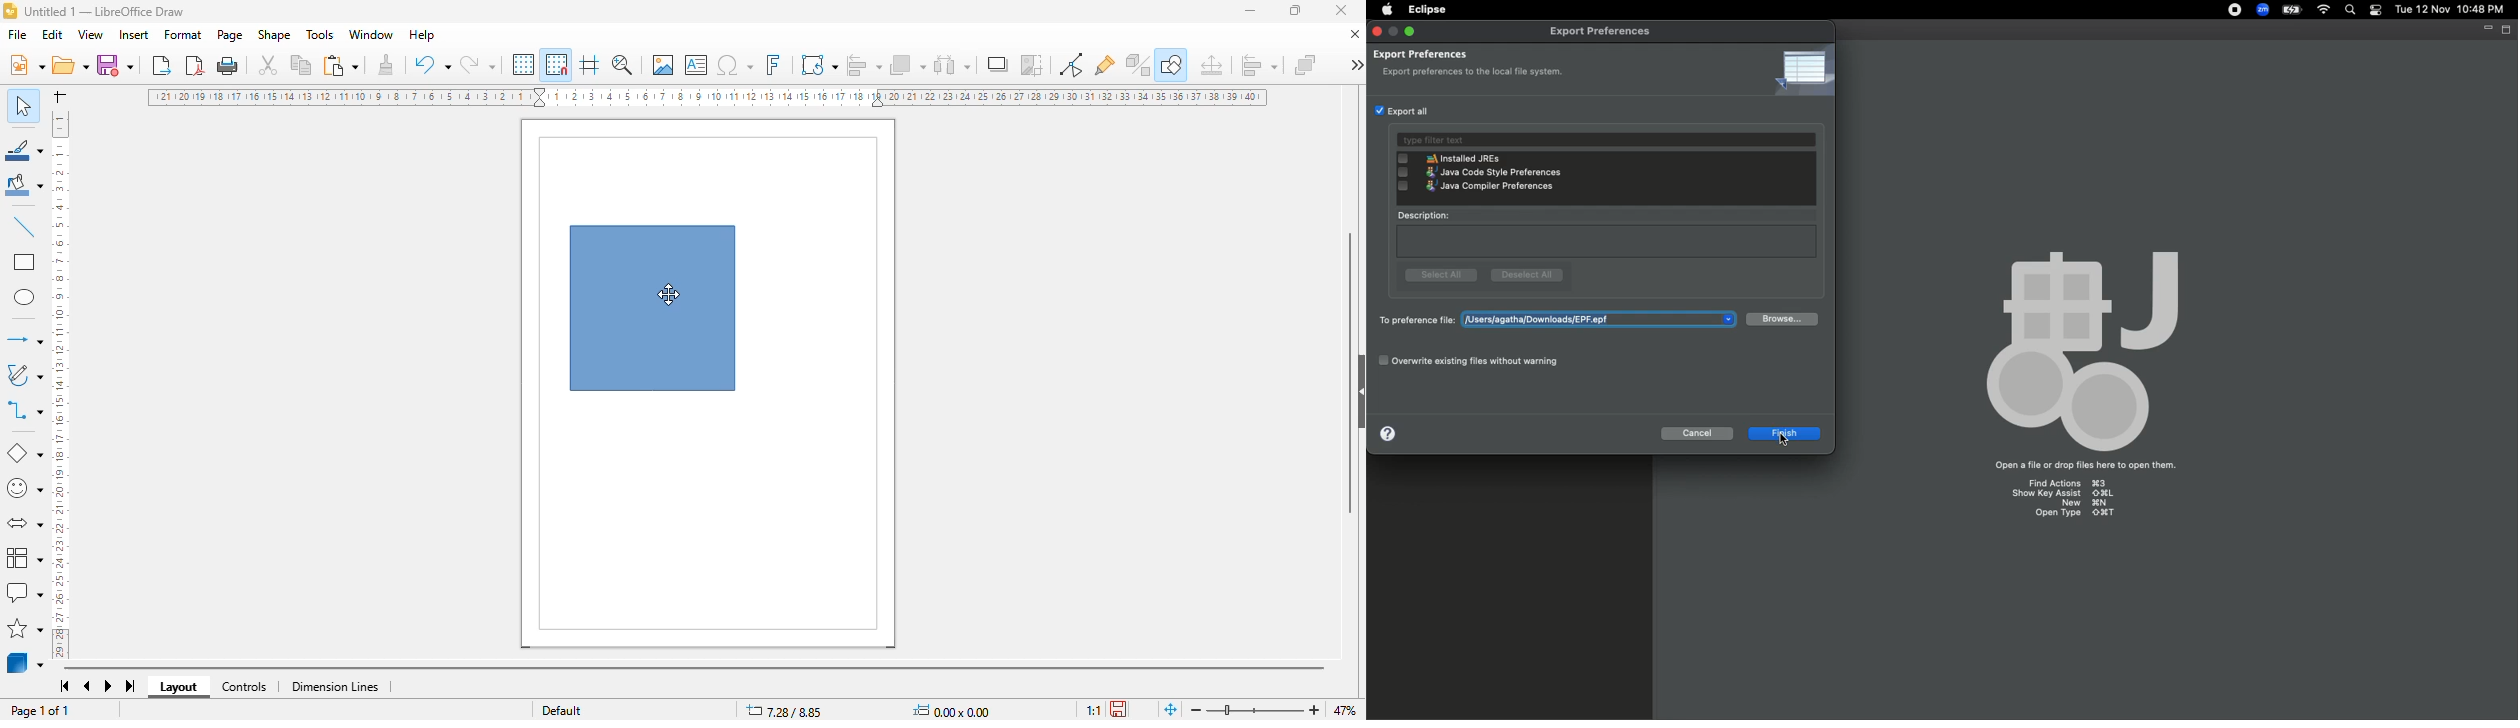  Describe the element at coordinates (2262, 10) in the screenshot. I see `Zoom` at that location.